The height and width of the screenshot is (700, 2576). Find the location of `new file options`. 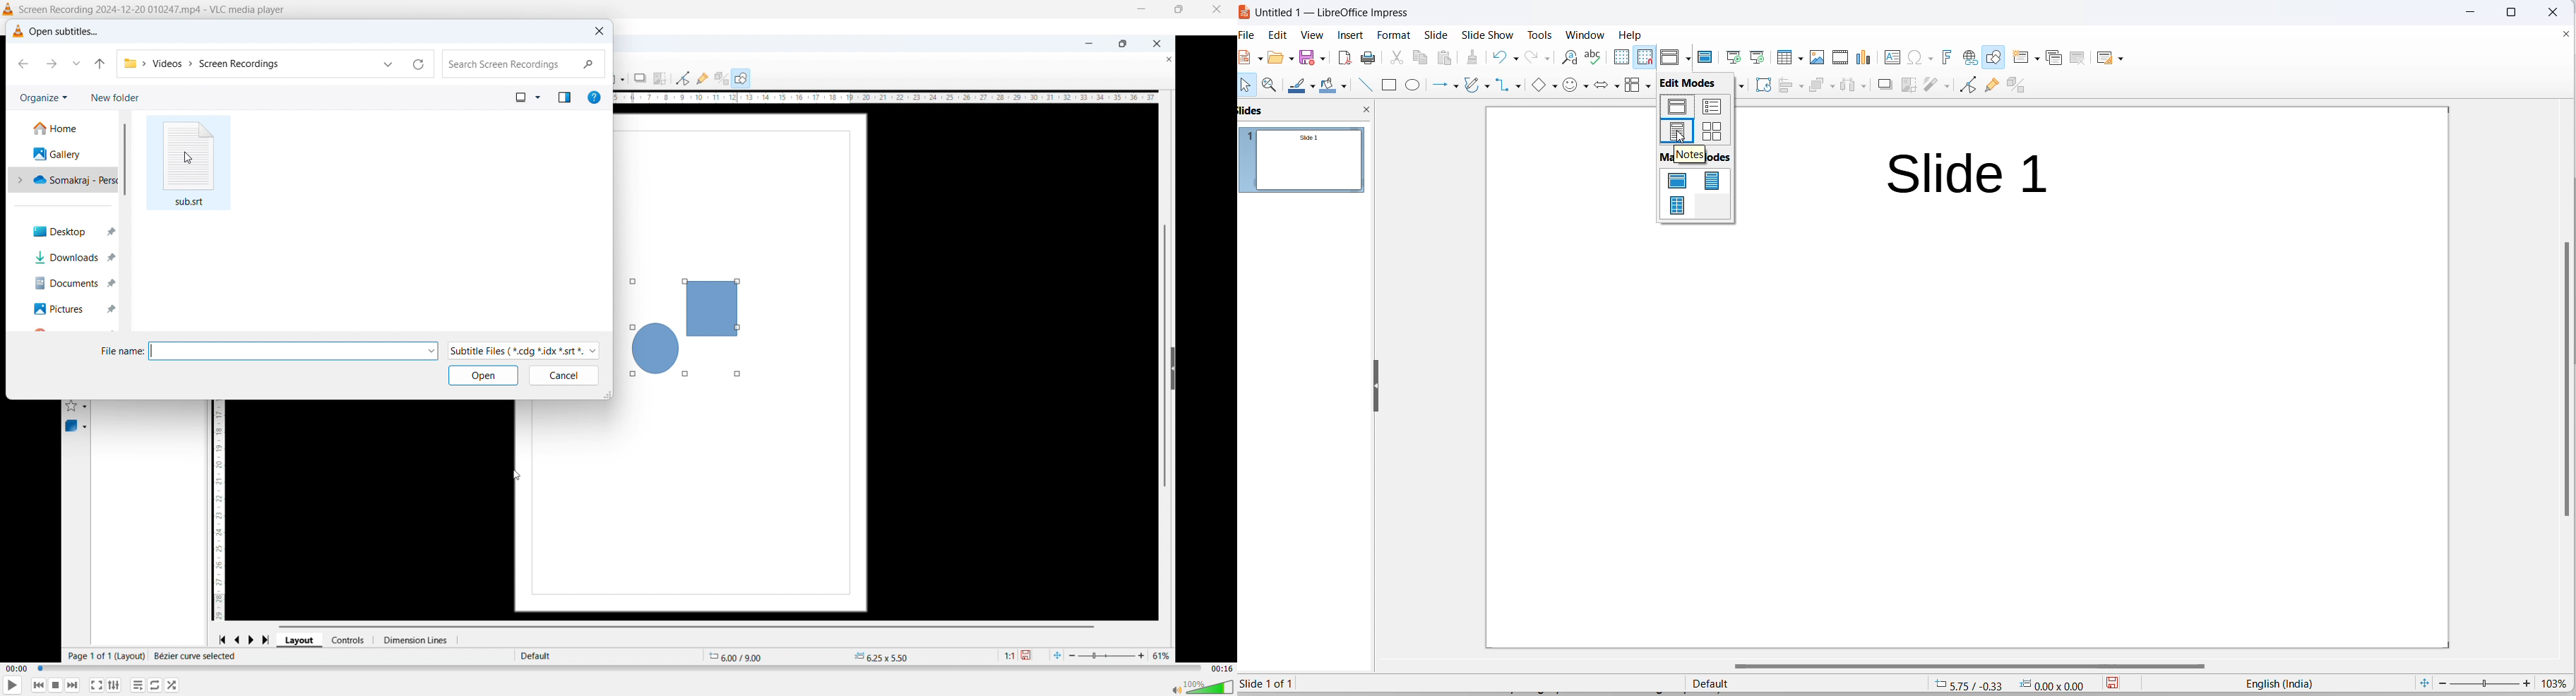

new file options is located at coordinates (1259, 61).